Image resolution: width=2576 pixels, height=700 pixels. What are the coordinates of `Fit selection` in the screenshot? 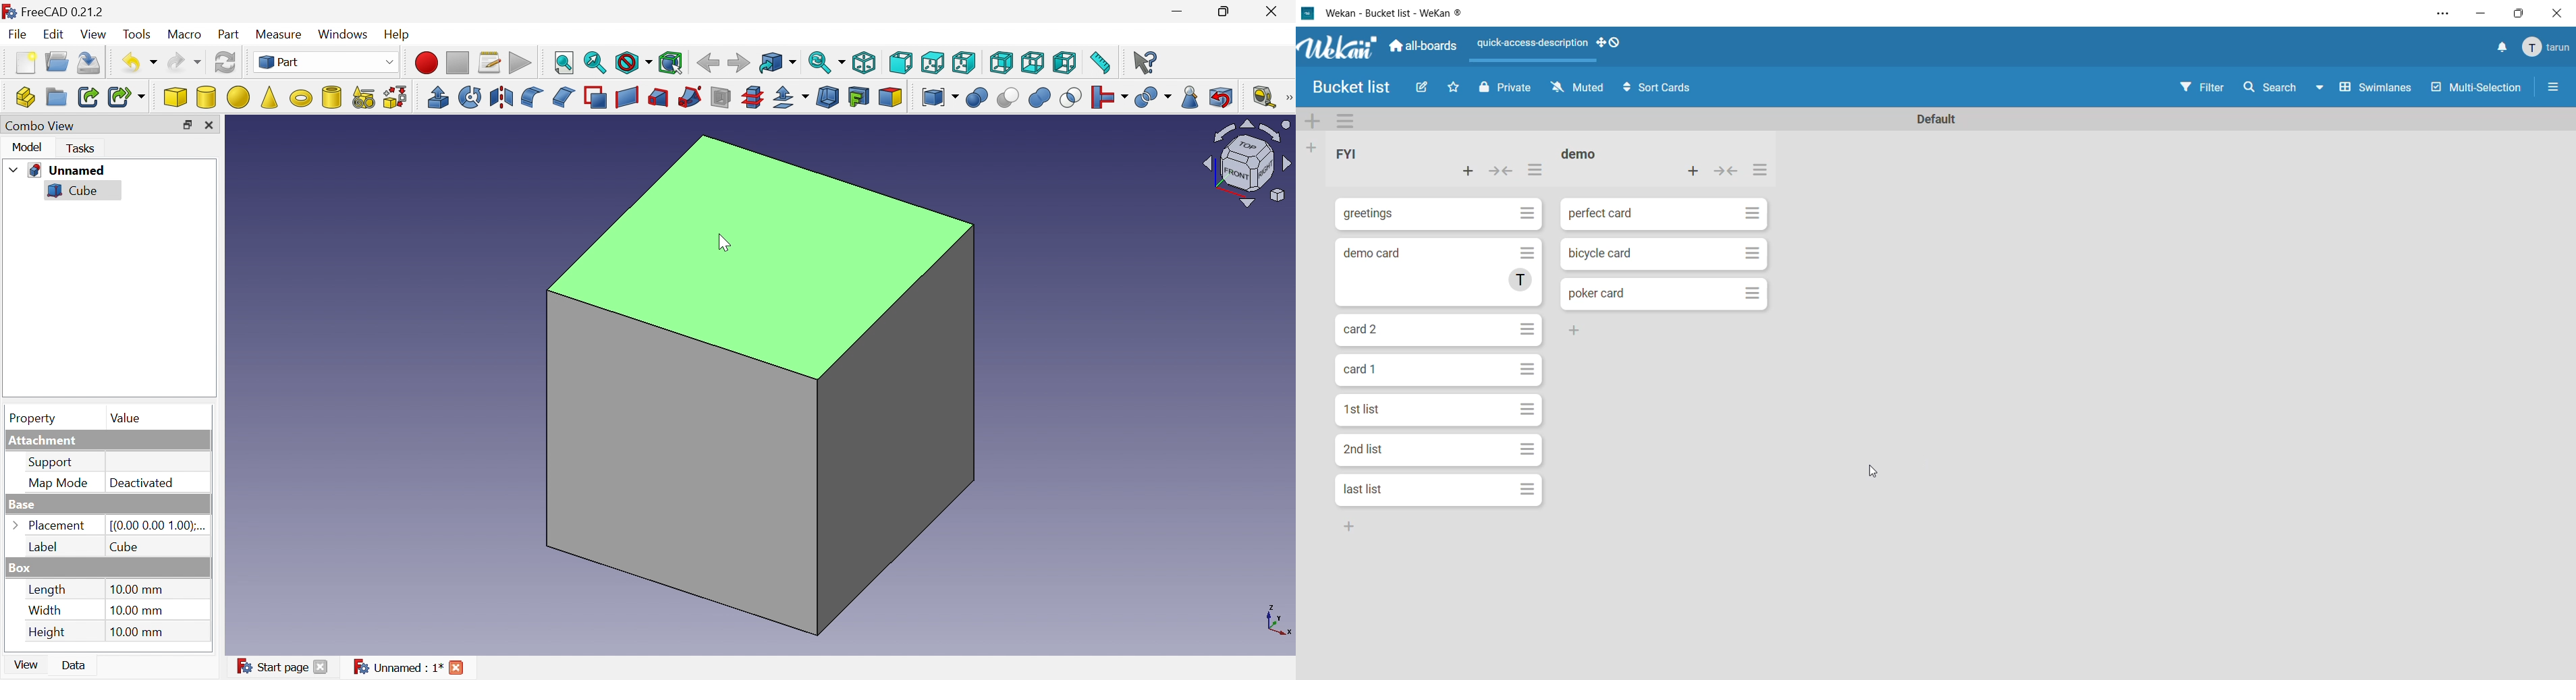 It's located at (595, 61).